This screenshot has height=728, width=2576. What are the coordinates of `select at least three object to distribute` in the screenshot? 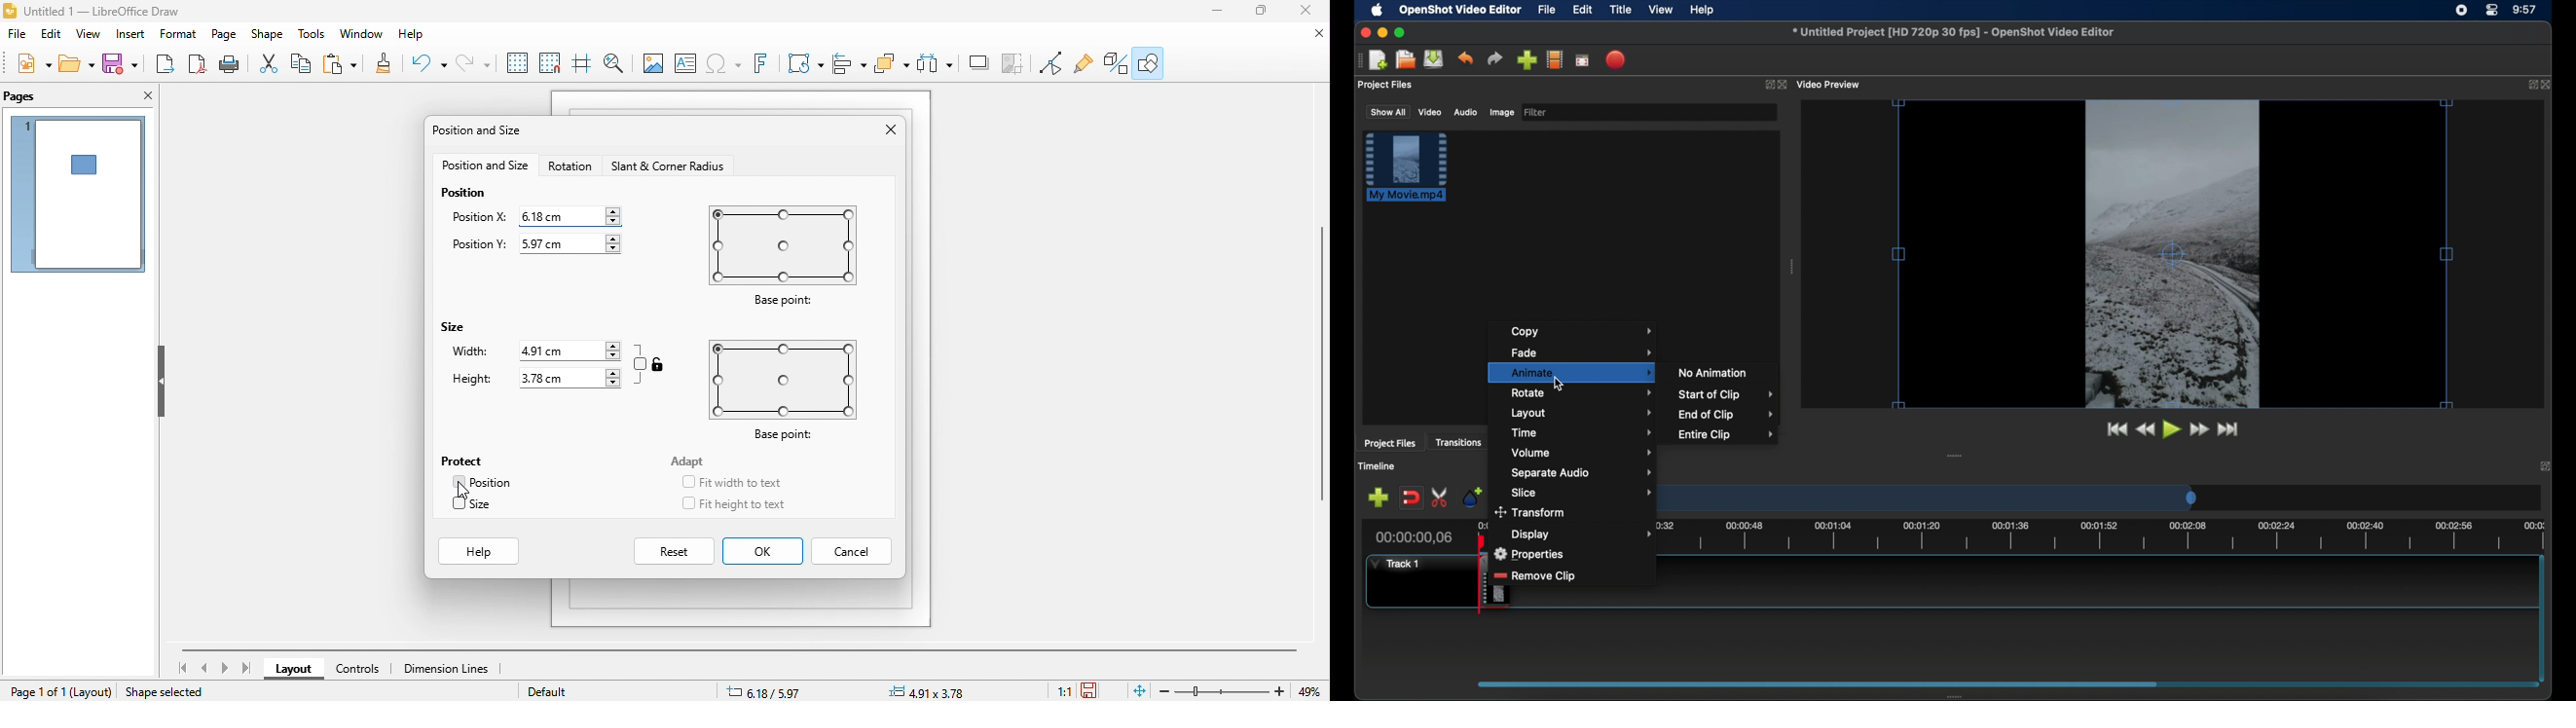 It's located at (893, 63).